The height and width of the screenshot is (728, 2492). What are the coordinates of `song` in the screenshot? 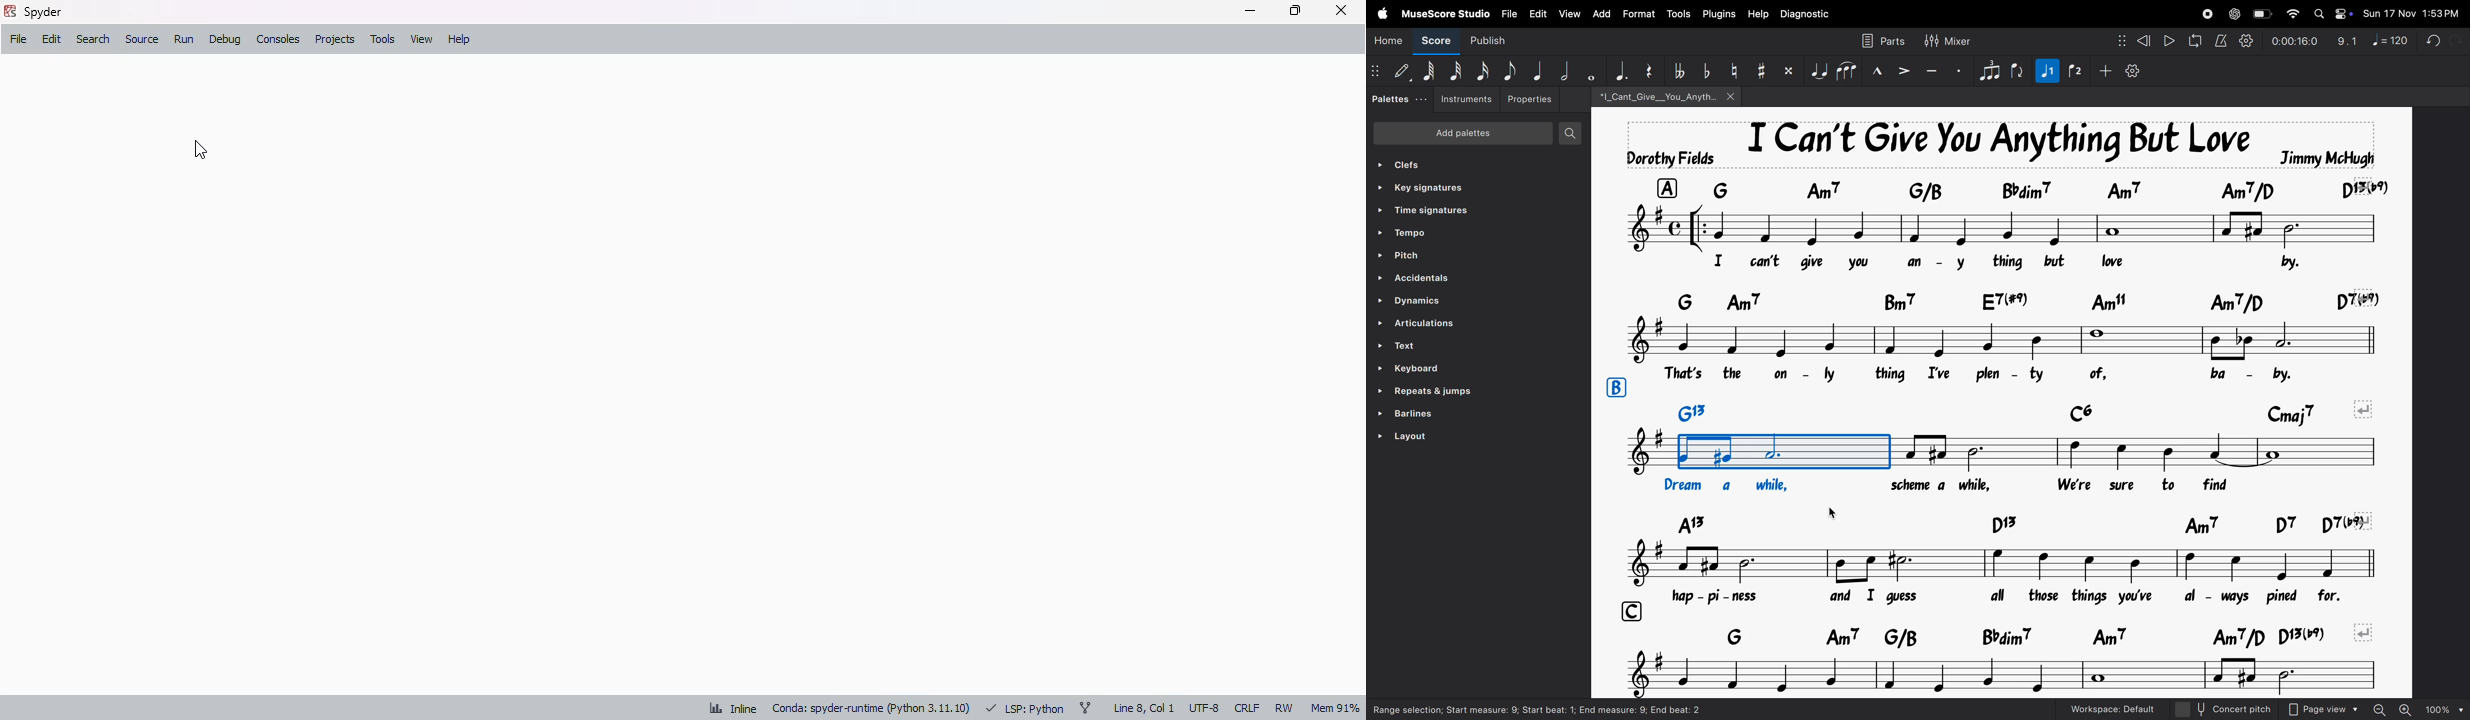 It's located at (1663, 96).